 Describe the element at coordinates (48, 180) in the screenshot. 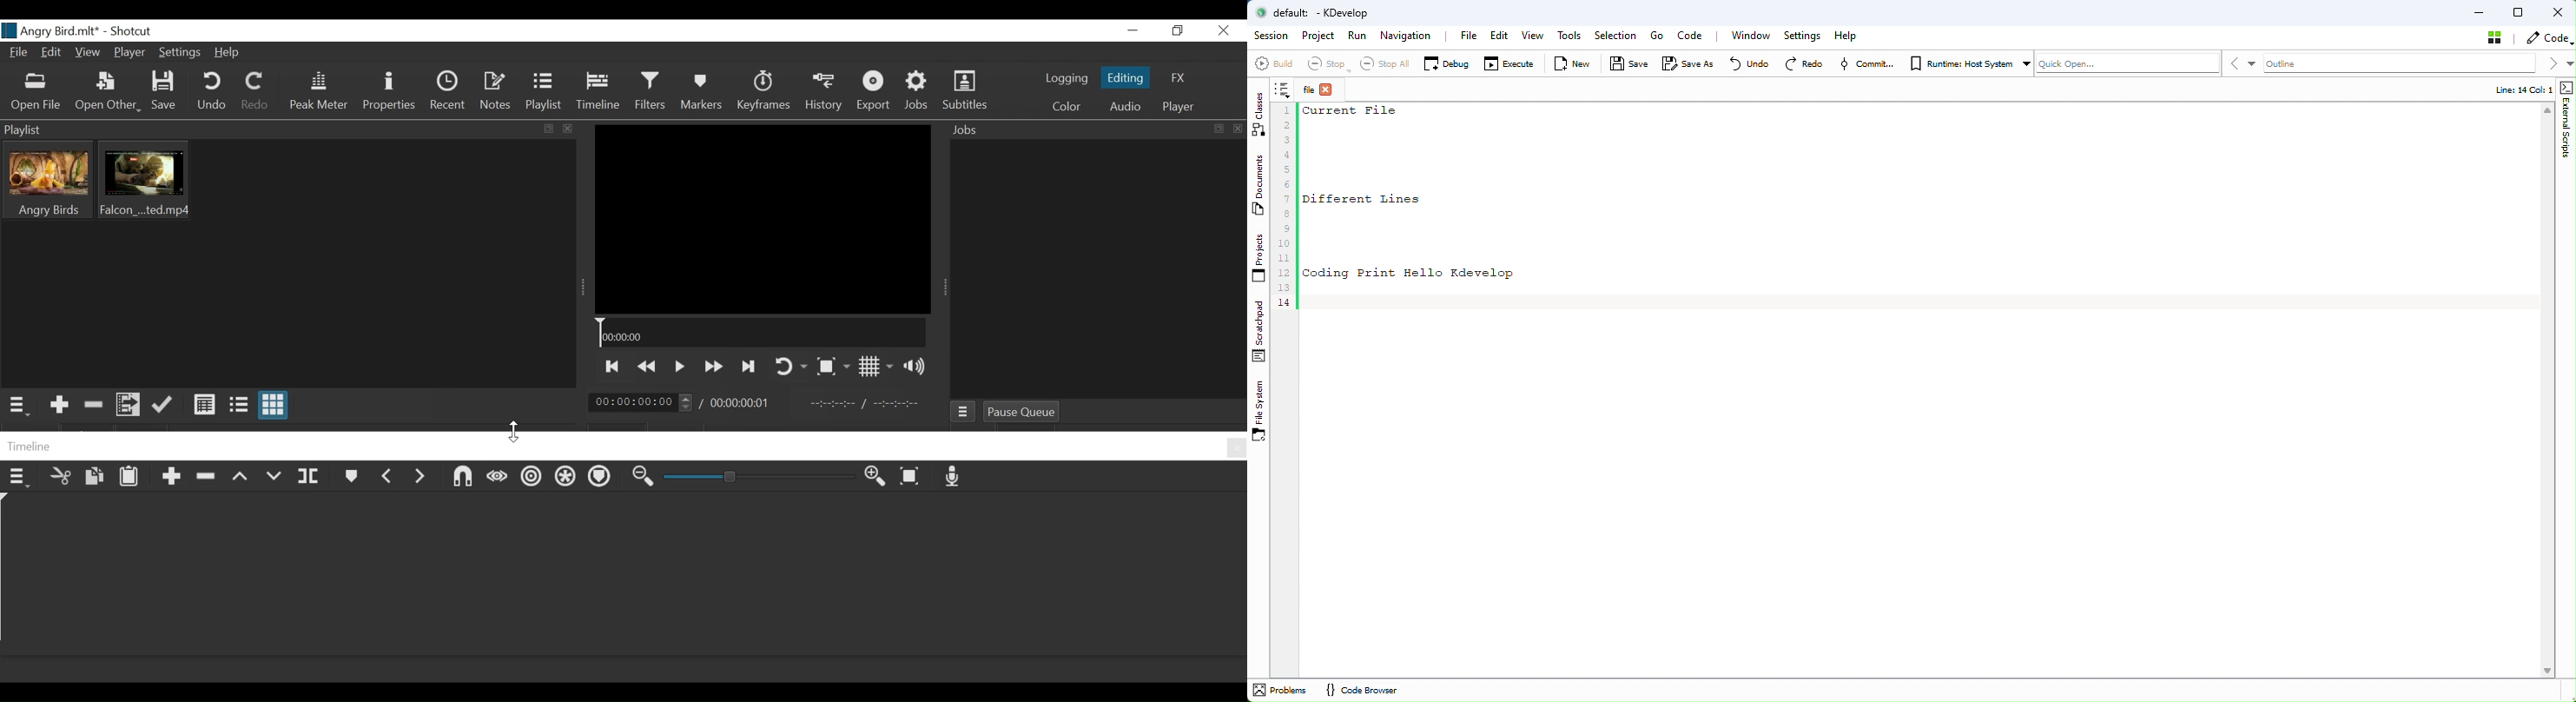

I see `Clip` at that location.